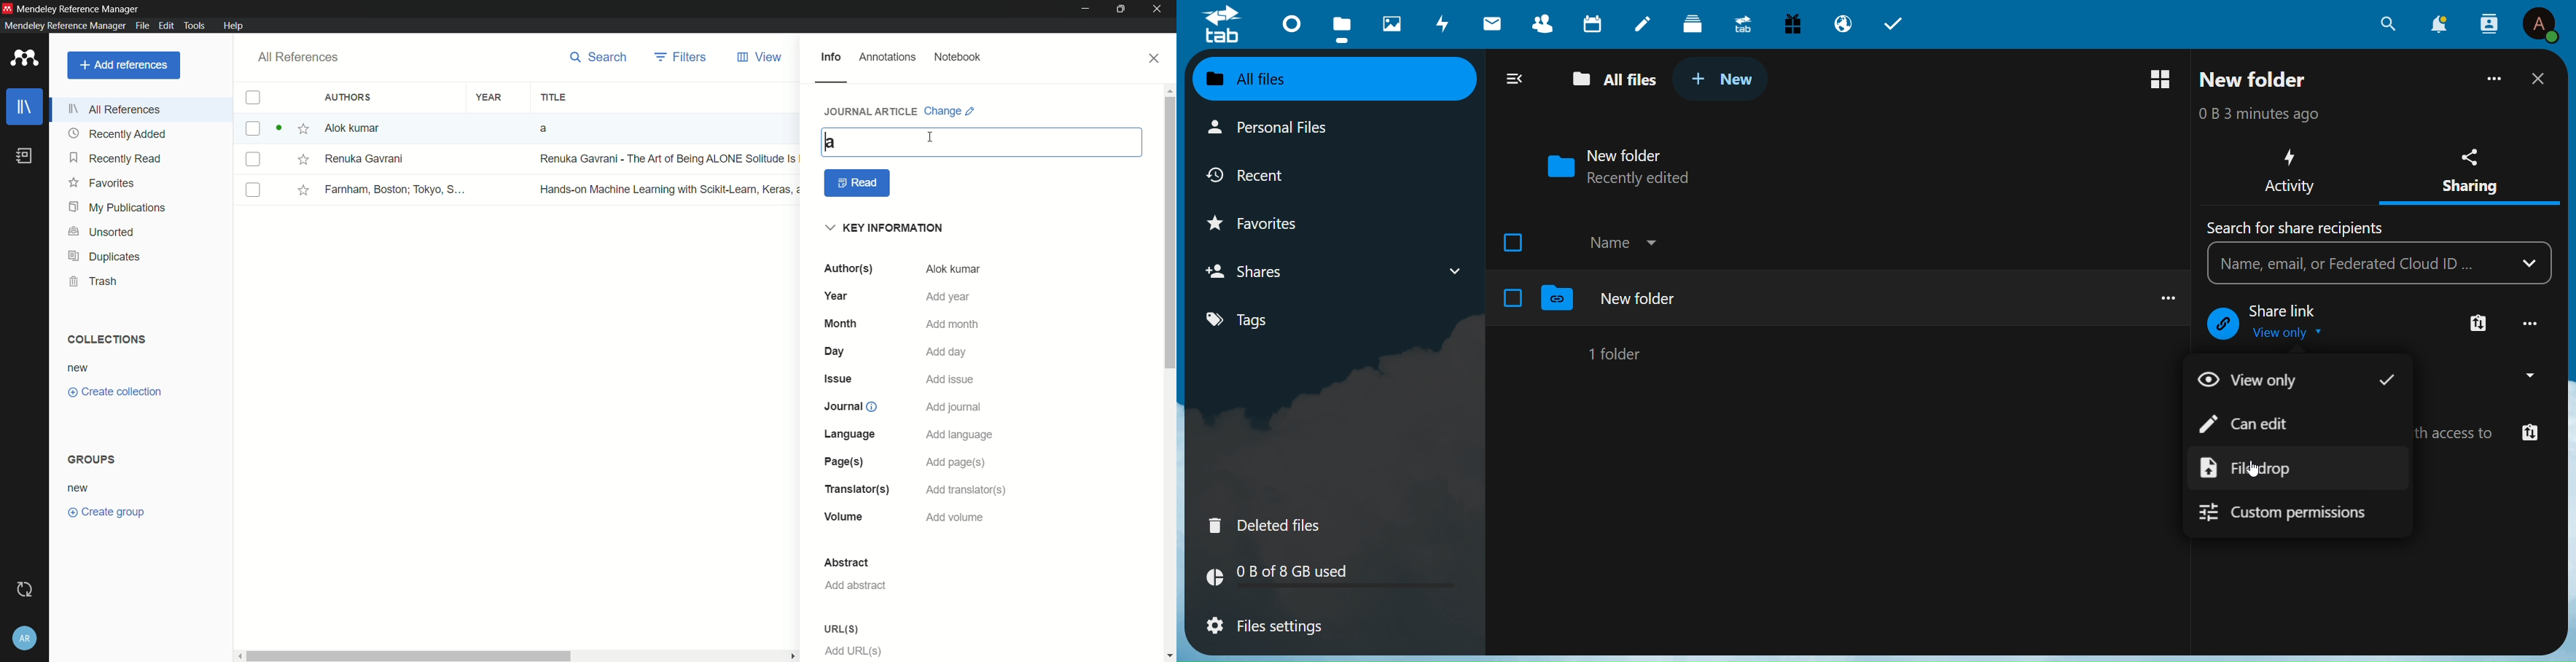 The width and height of the screenshot is (2576, 672). Describe the element at coordinates (964, 490) in the screenshot. I see `add translator` at that location.